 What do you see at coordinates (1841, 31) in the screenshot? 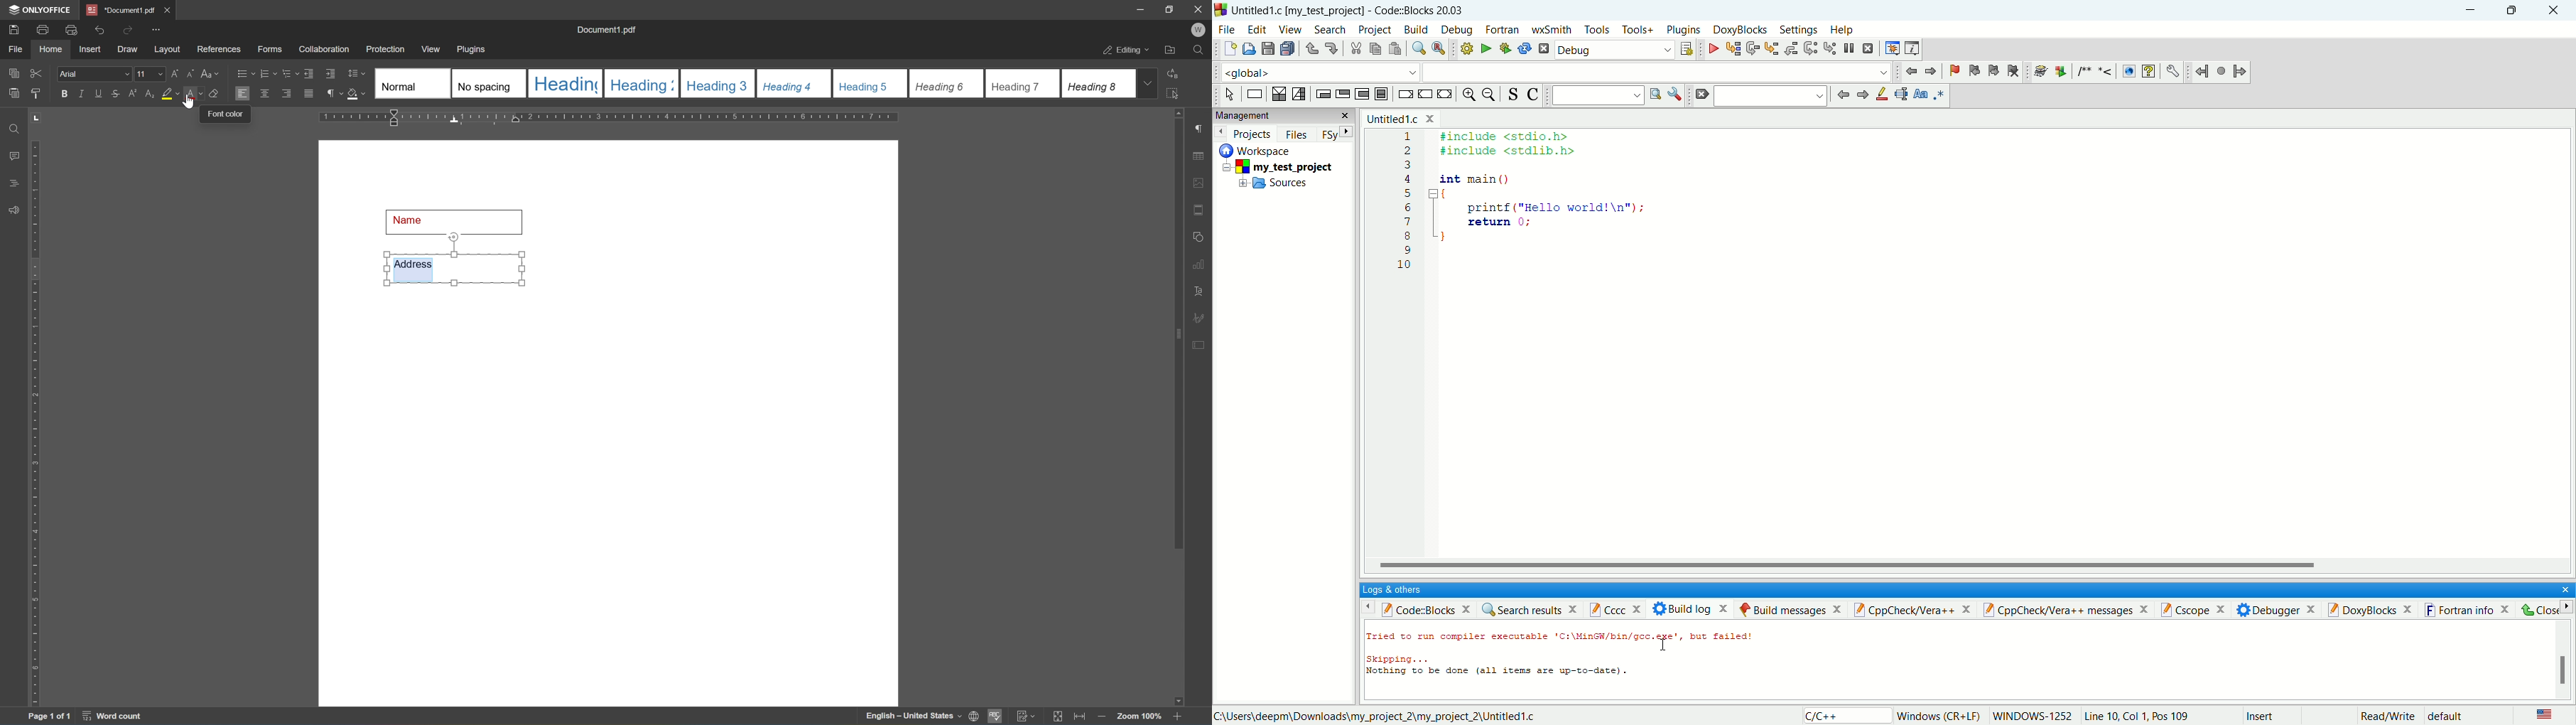
I see `help` at bounding box center [1841, 31].